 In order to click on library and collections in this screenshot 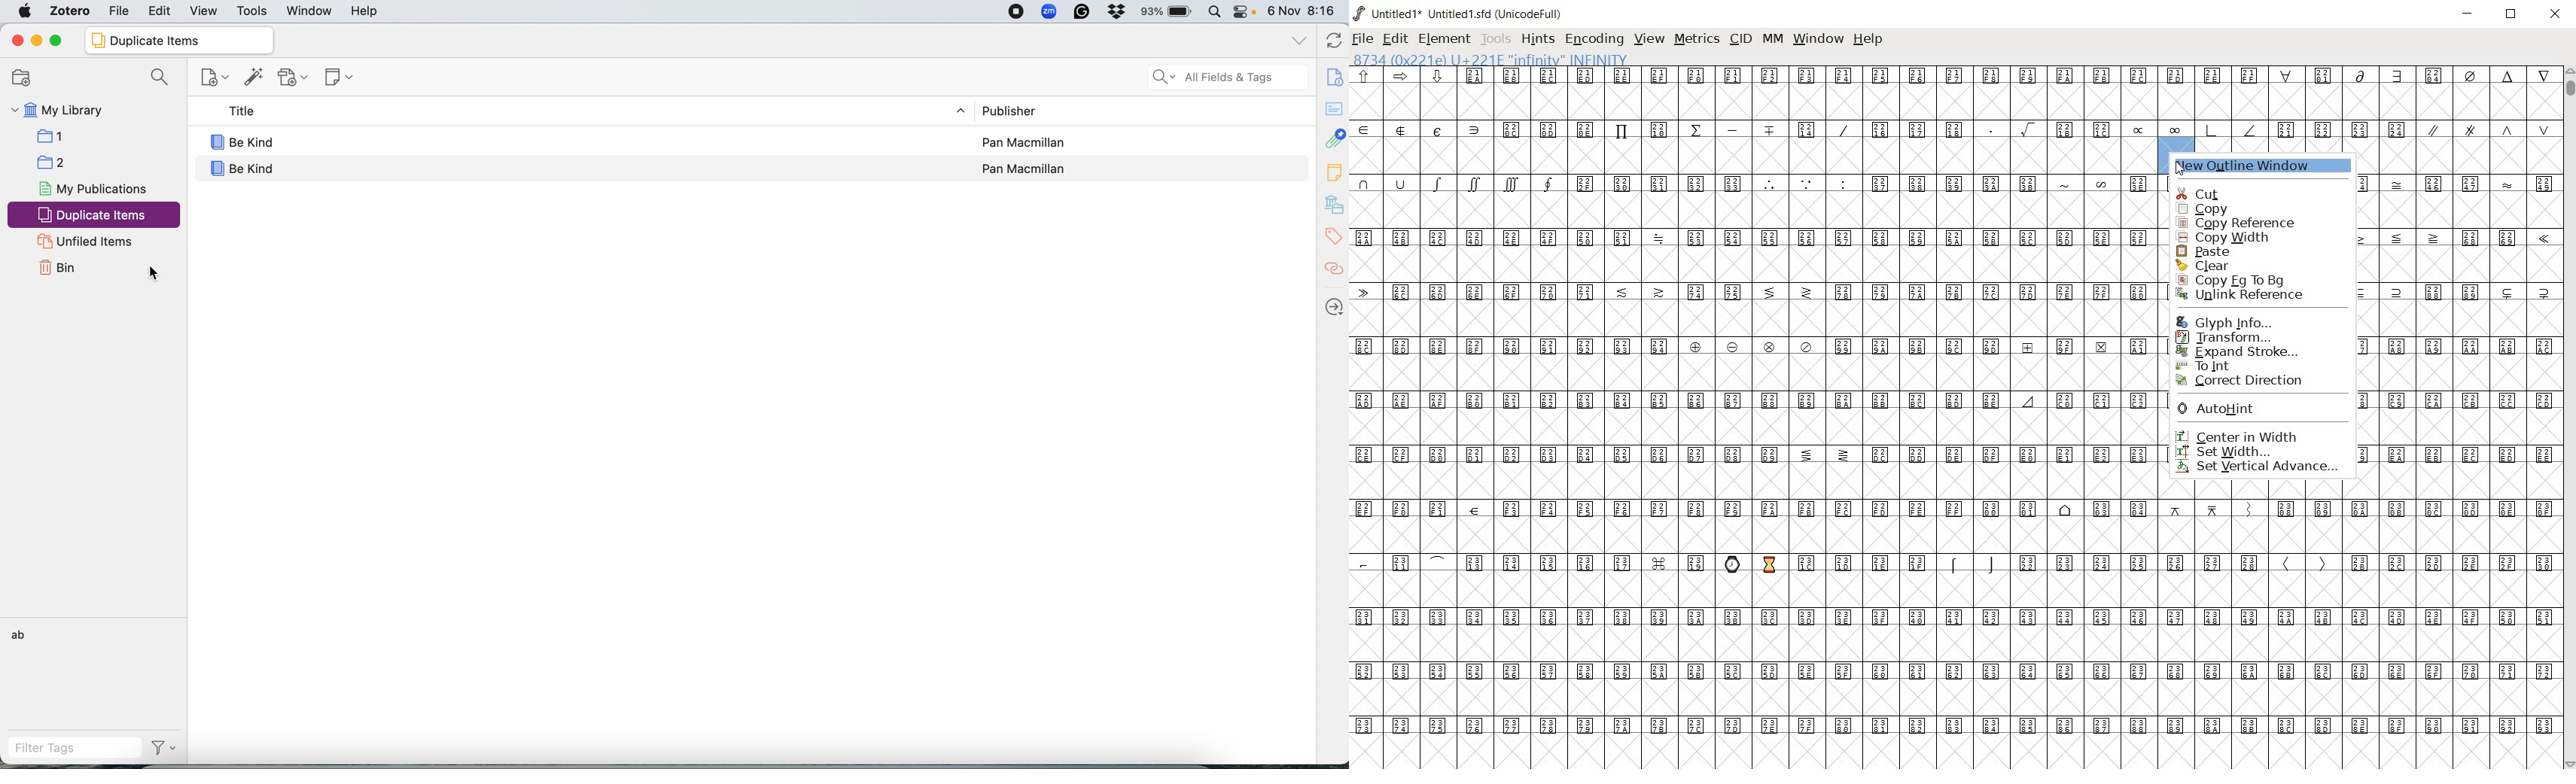, I will do `click(1333, 205)`.